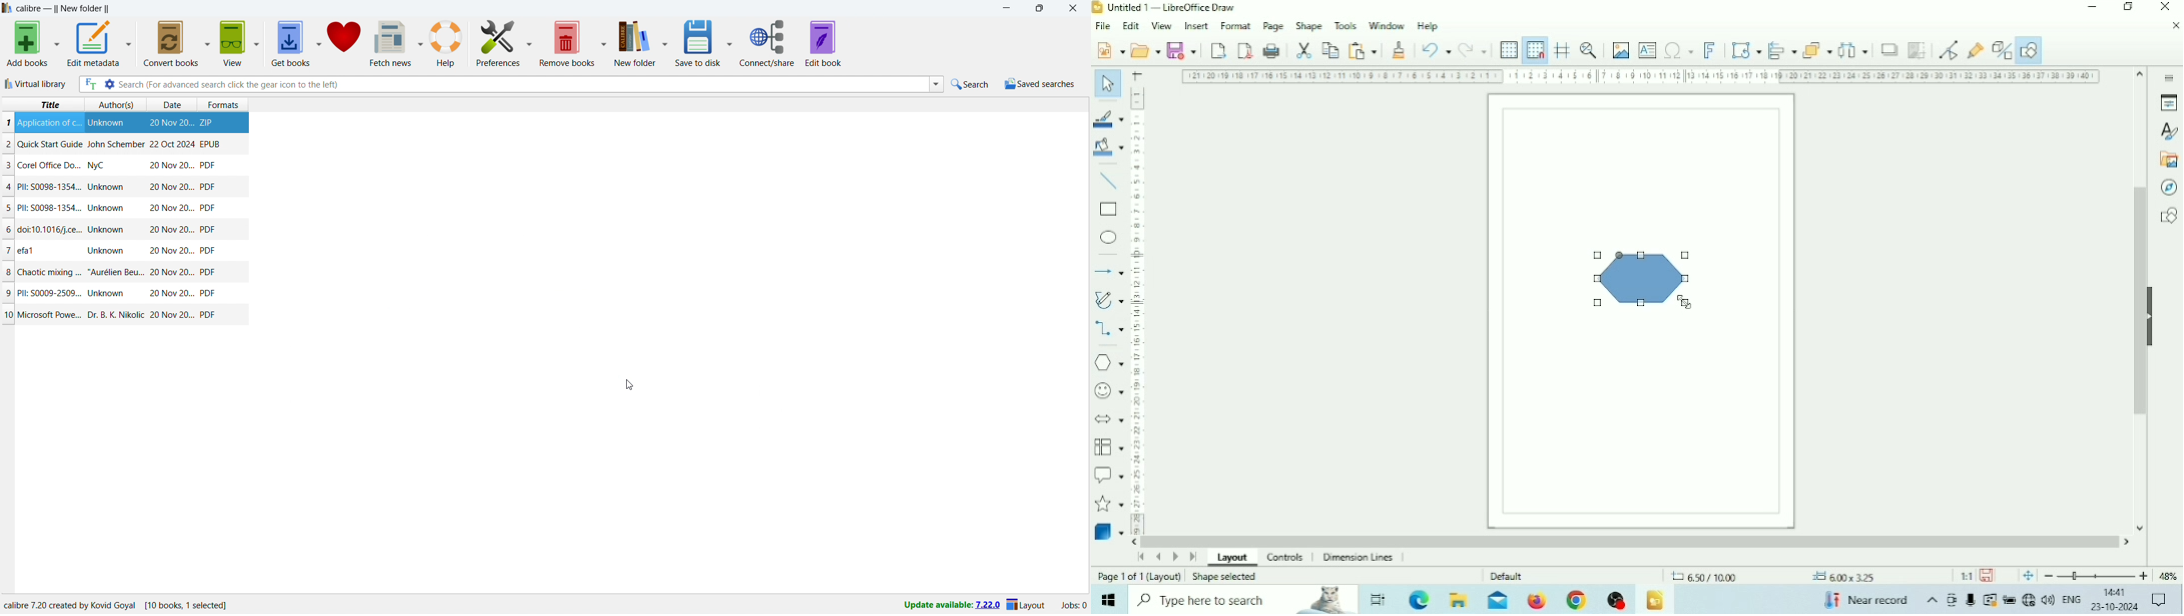 The image size is (2184, 616). Describe the element at coordinates (107, 188) in the screenshot. I see `Author` at that location.